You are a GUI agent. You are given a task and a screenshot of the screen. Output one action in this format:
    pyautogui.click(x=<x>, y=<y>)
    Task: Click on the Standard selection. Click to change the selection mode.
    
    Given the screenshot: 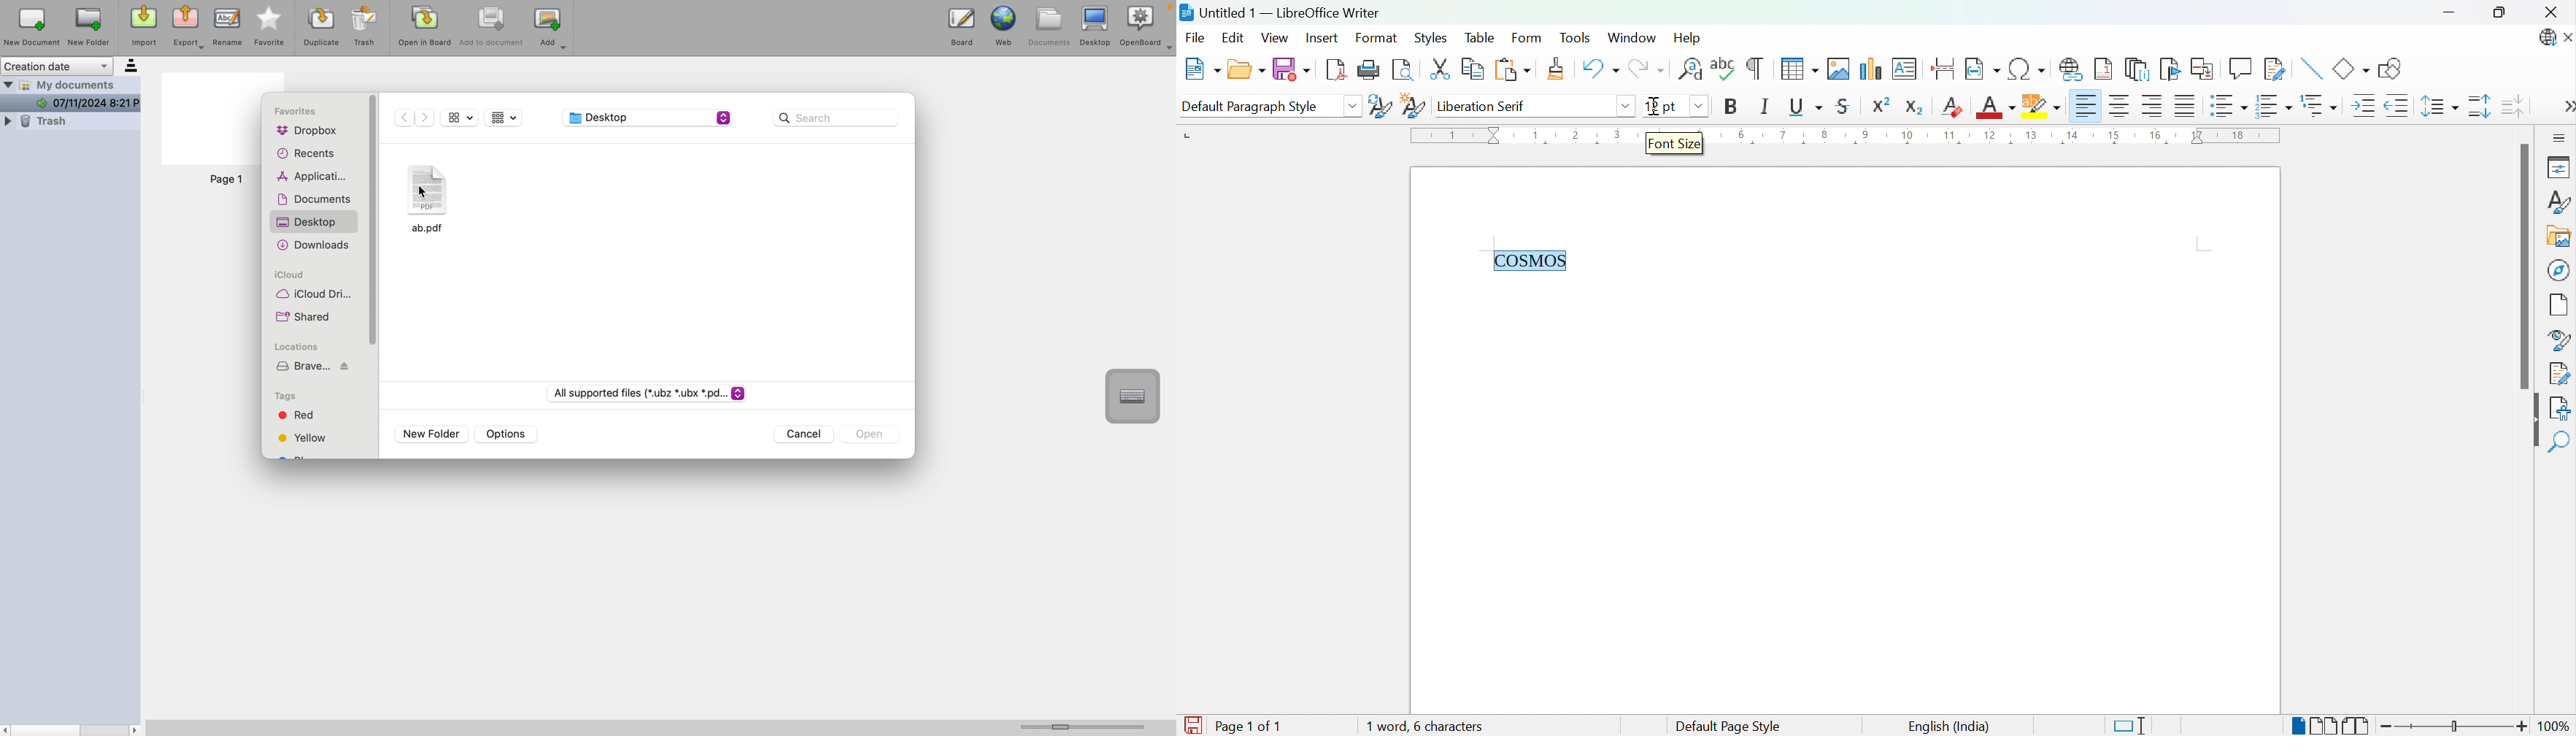 What is the action you would take?
    pyautogui.click(x=2130, y=726)
    